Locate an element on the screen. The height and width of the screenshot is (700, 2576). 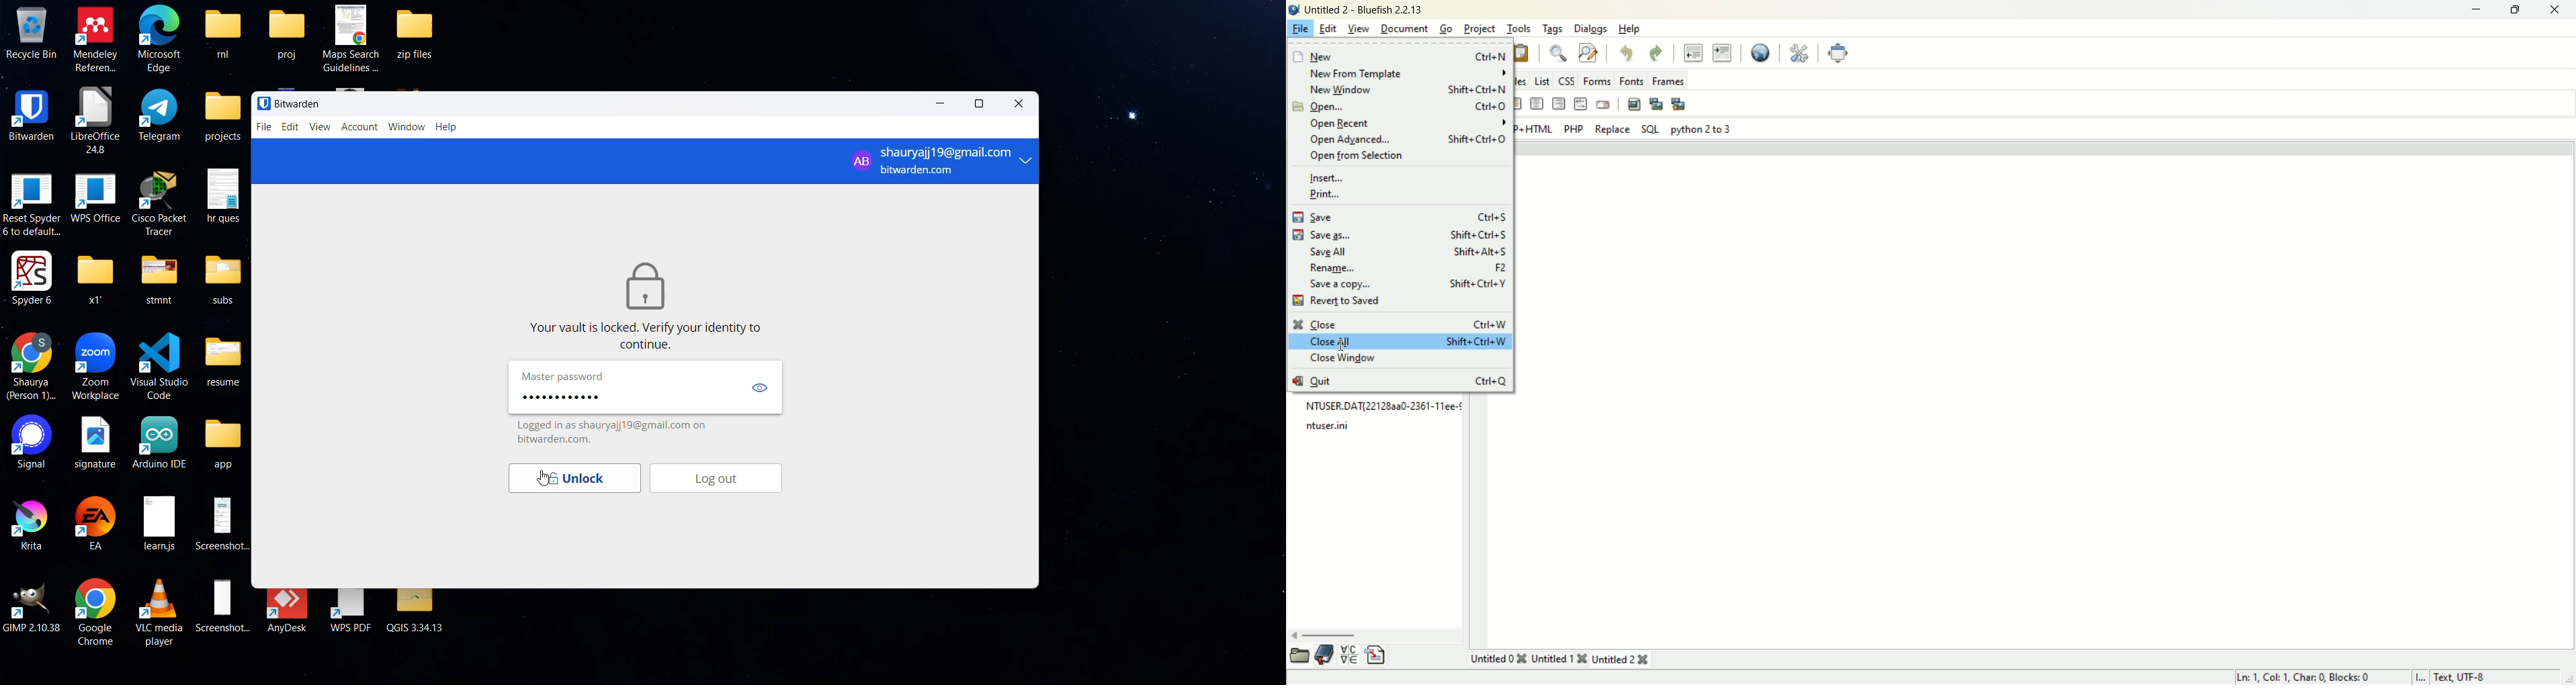
edit is located at coordinates (1328, 28).